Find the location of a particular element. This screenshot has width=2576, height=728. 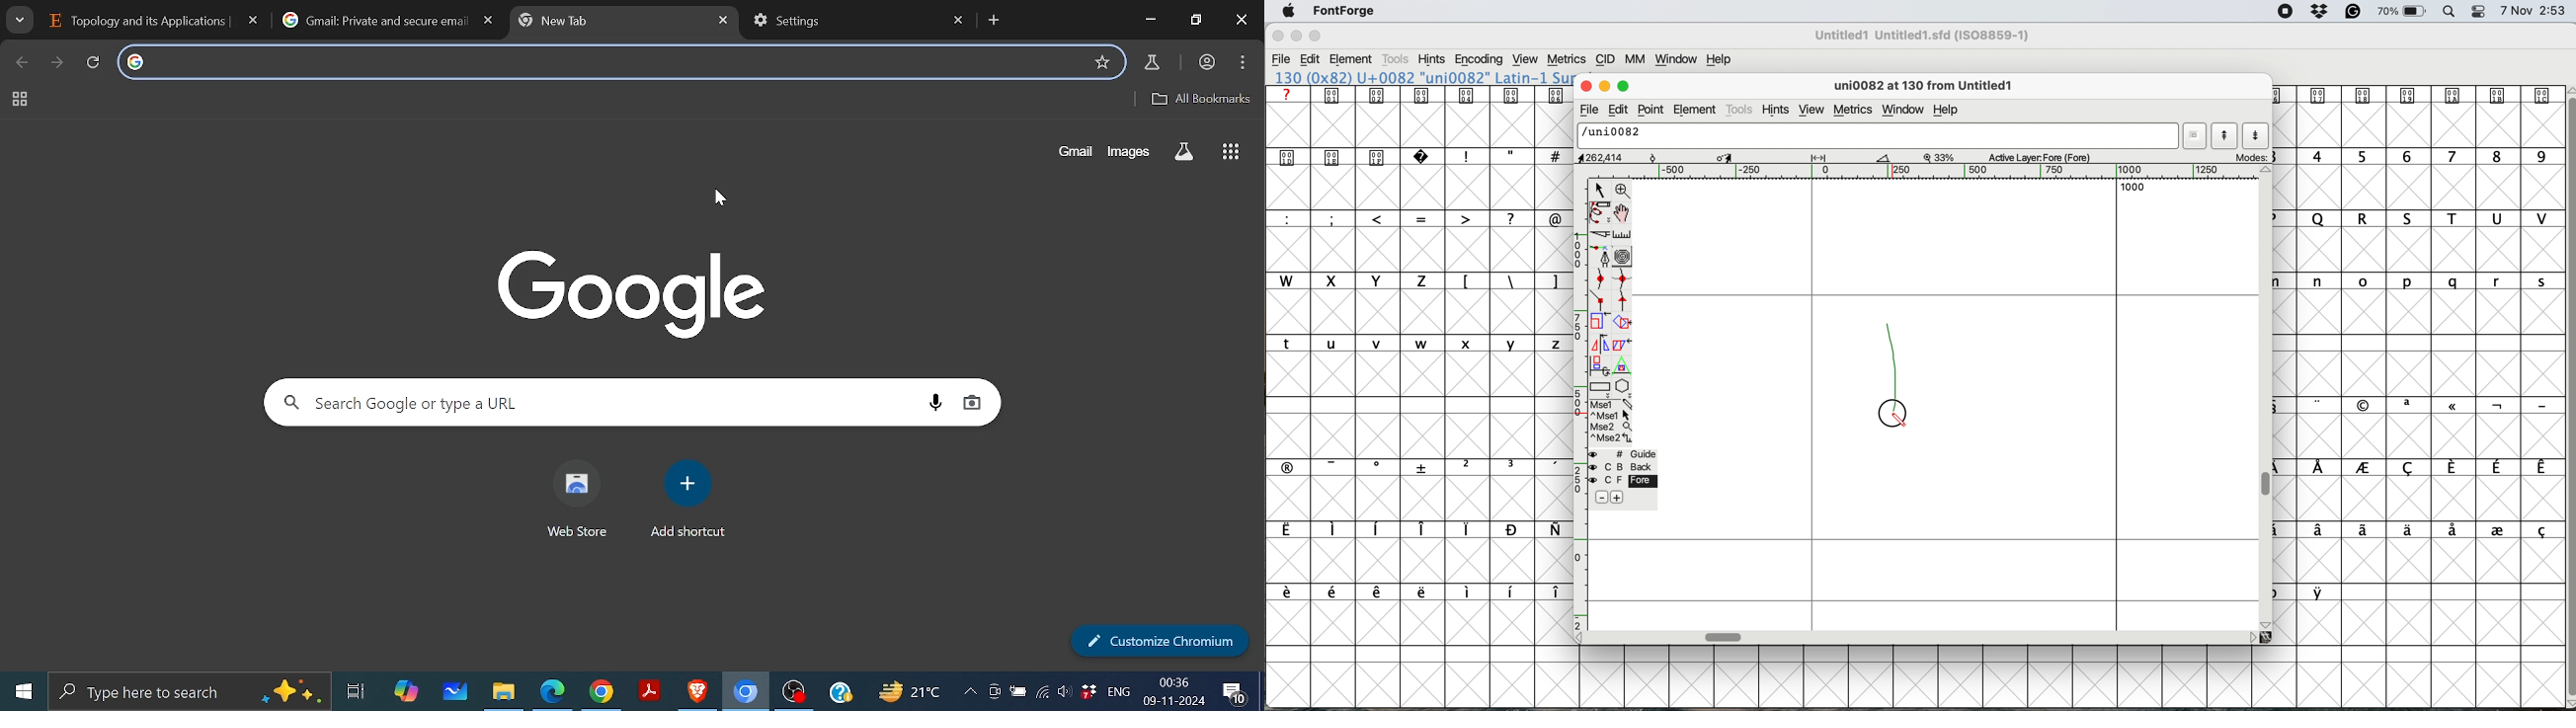

draw freehand curve is located at coordinates (1599, 212).